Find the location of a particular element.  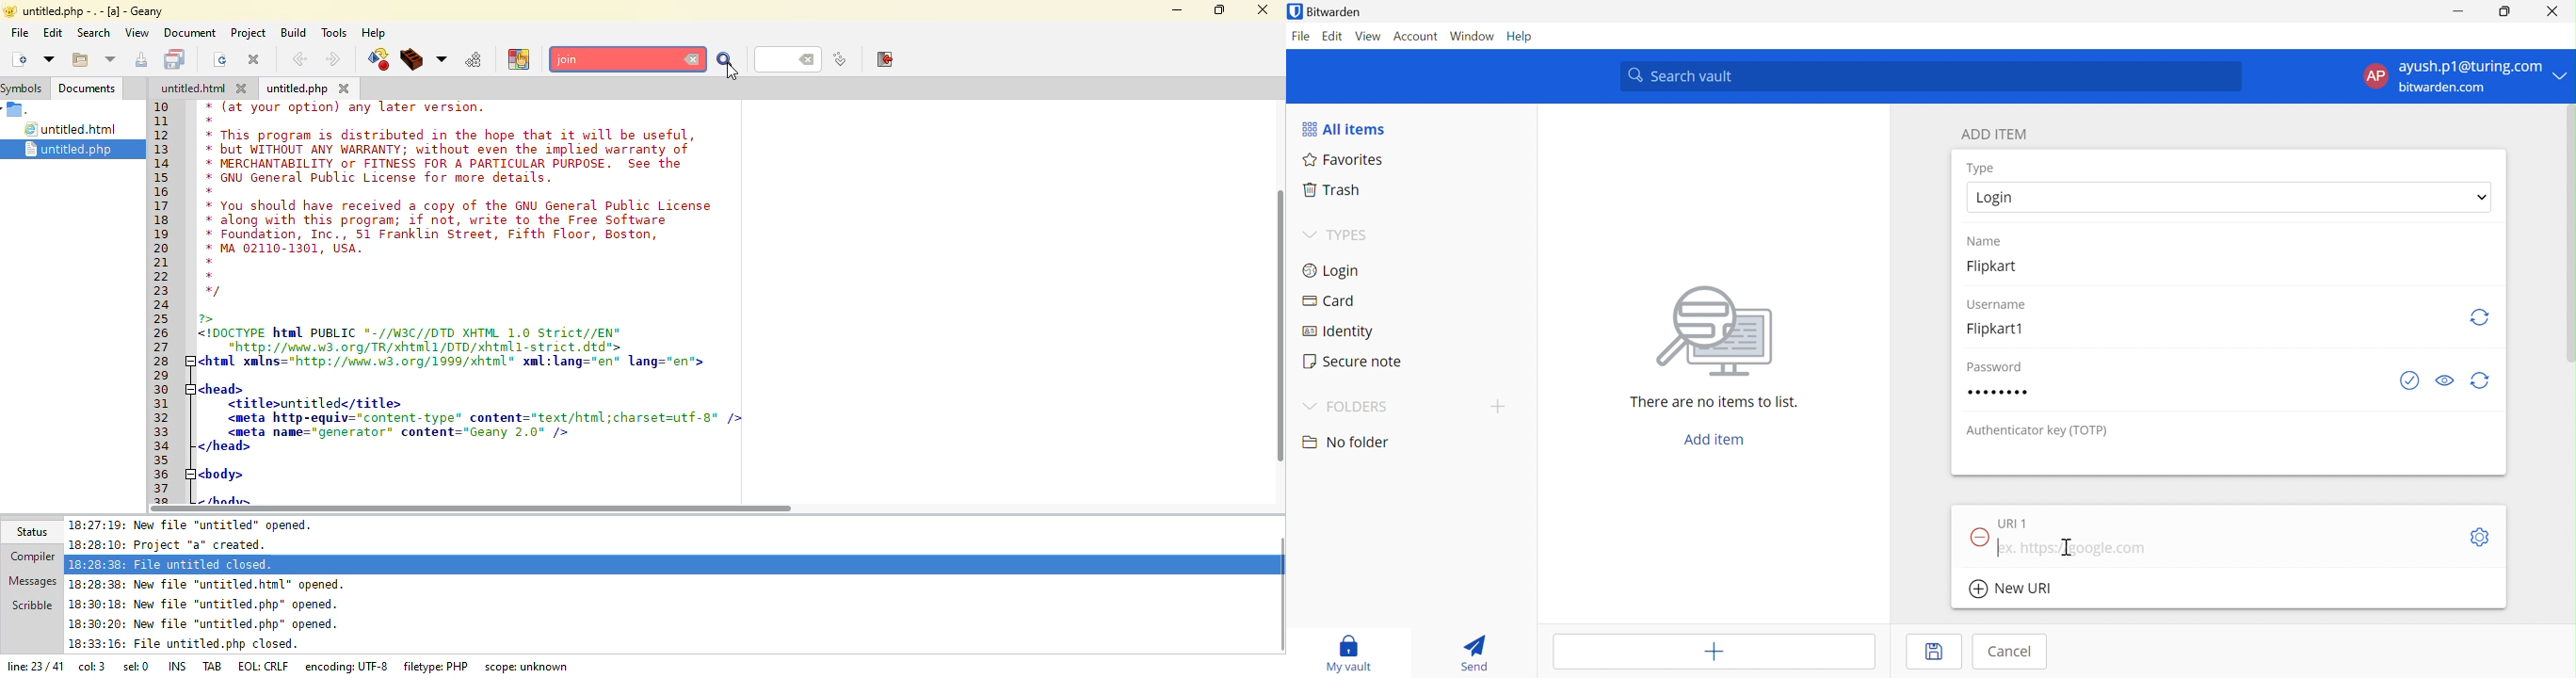

View is located at coordinates (1366, 36).